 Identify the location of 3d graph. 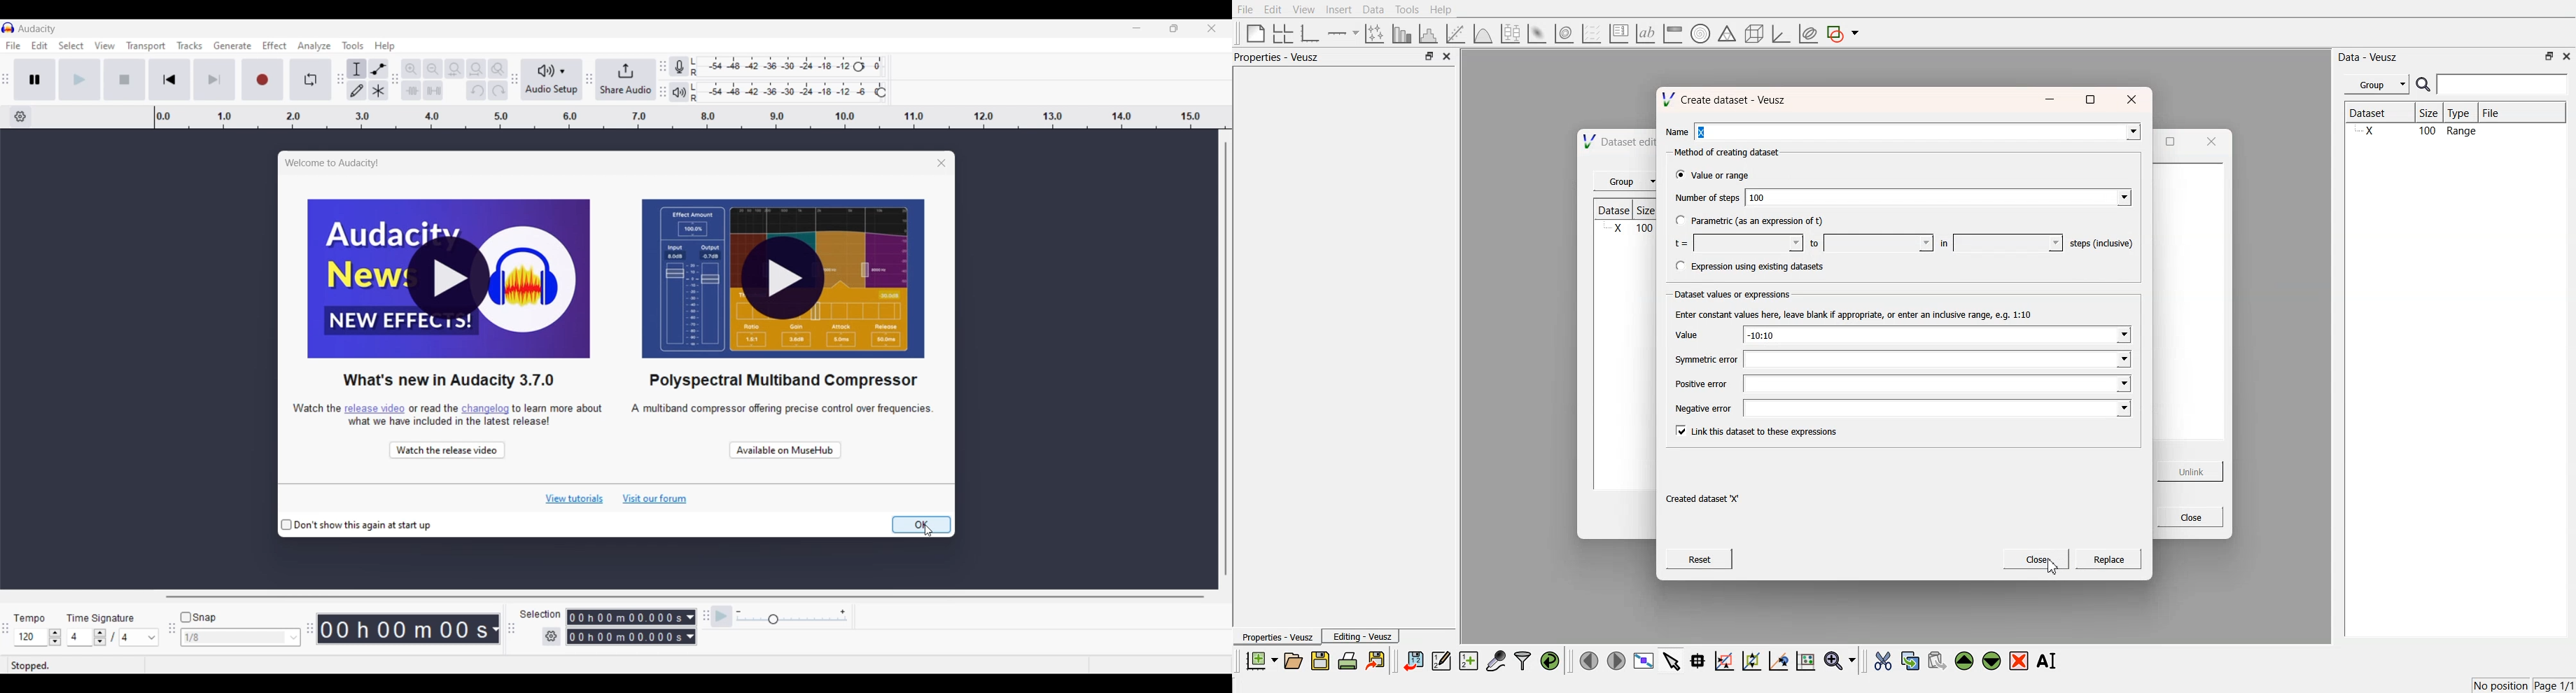
(1780, 34).